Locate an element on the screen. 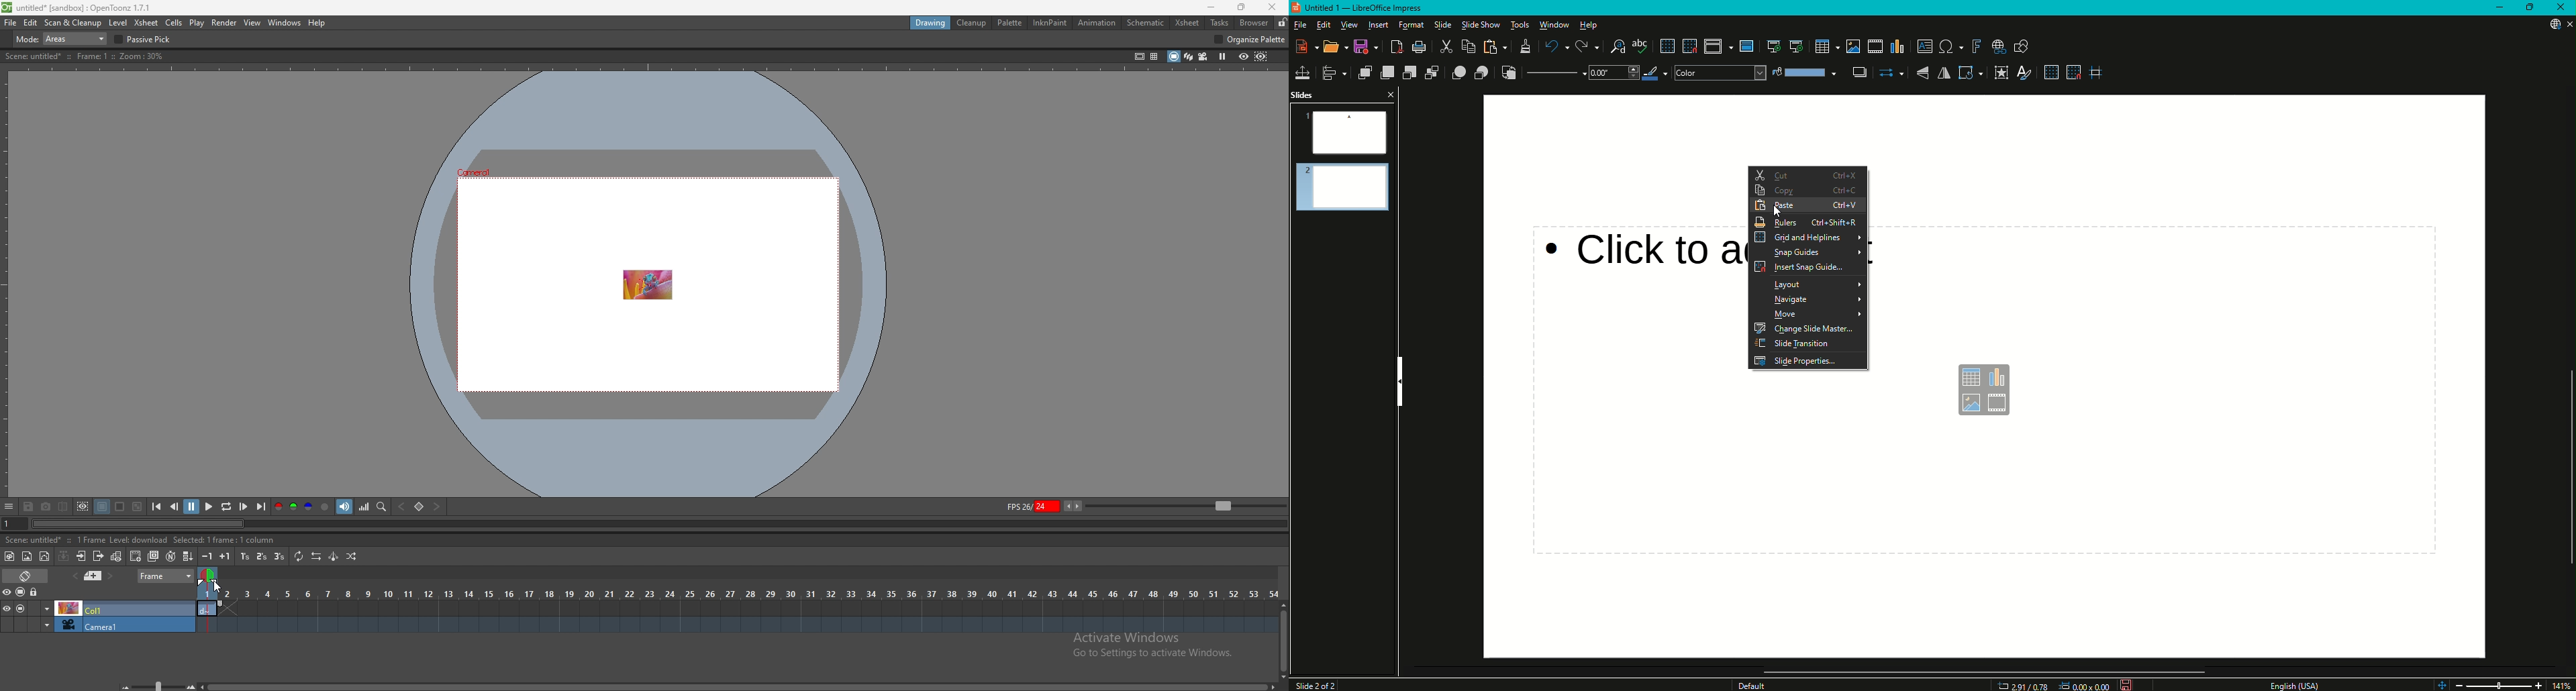  Navigate is located at coordinates (1805, 299).